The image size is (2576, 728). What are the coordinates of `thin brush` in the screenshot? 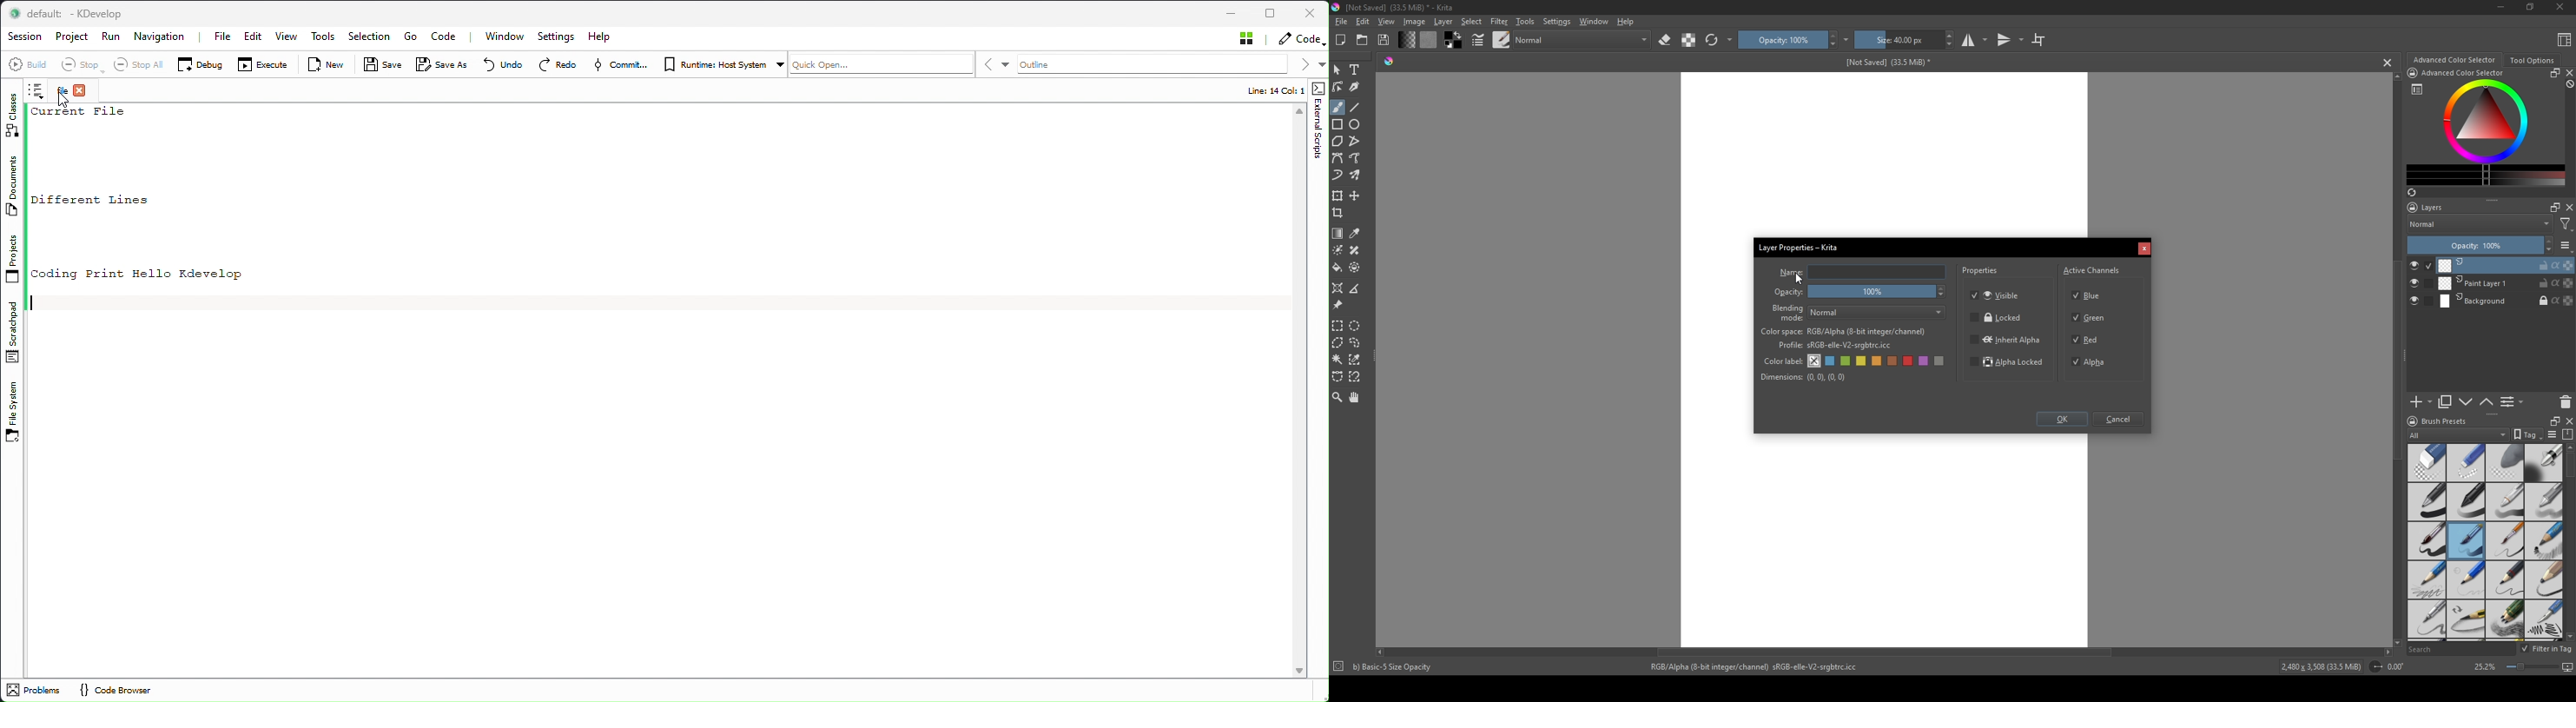 It's located at (2505, 541).